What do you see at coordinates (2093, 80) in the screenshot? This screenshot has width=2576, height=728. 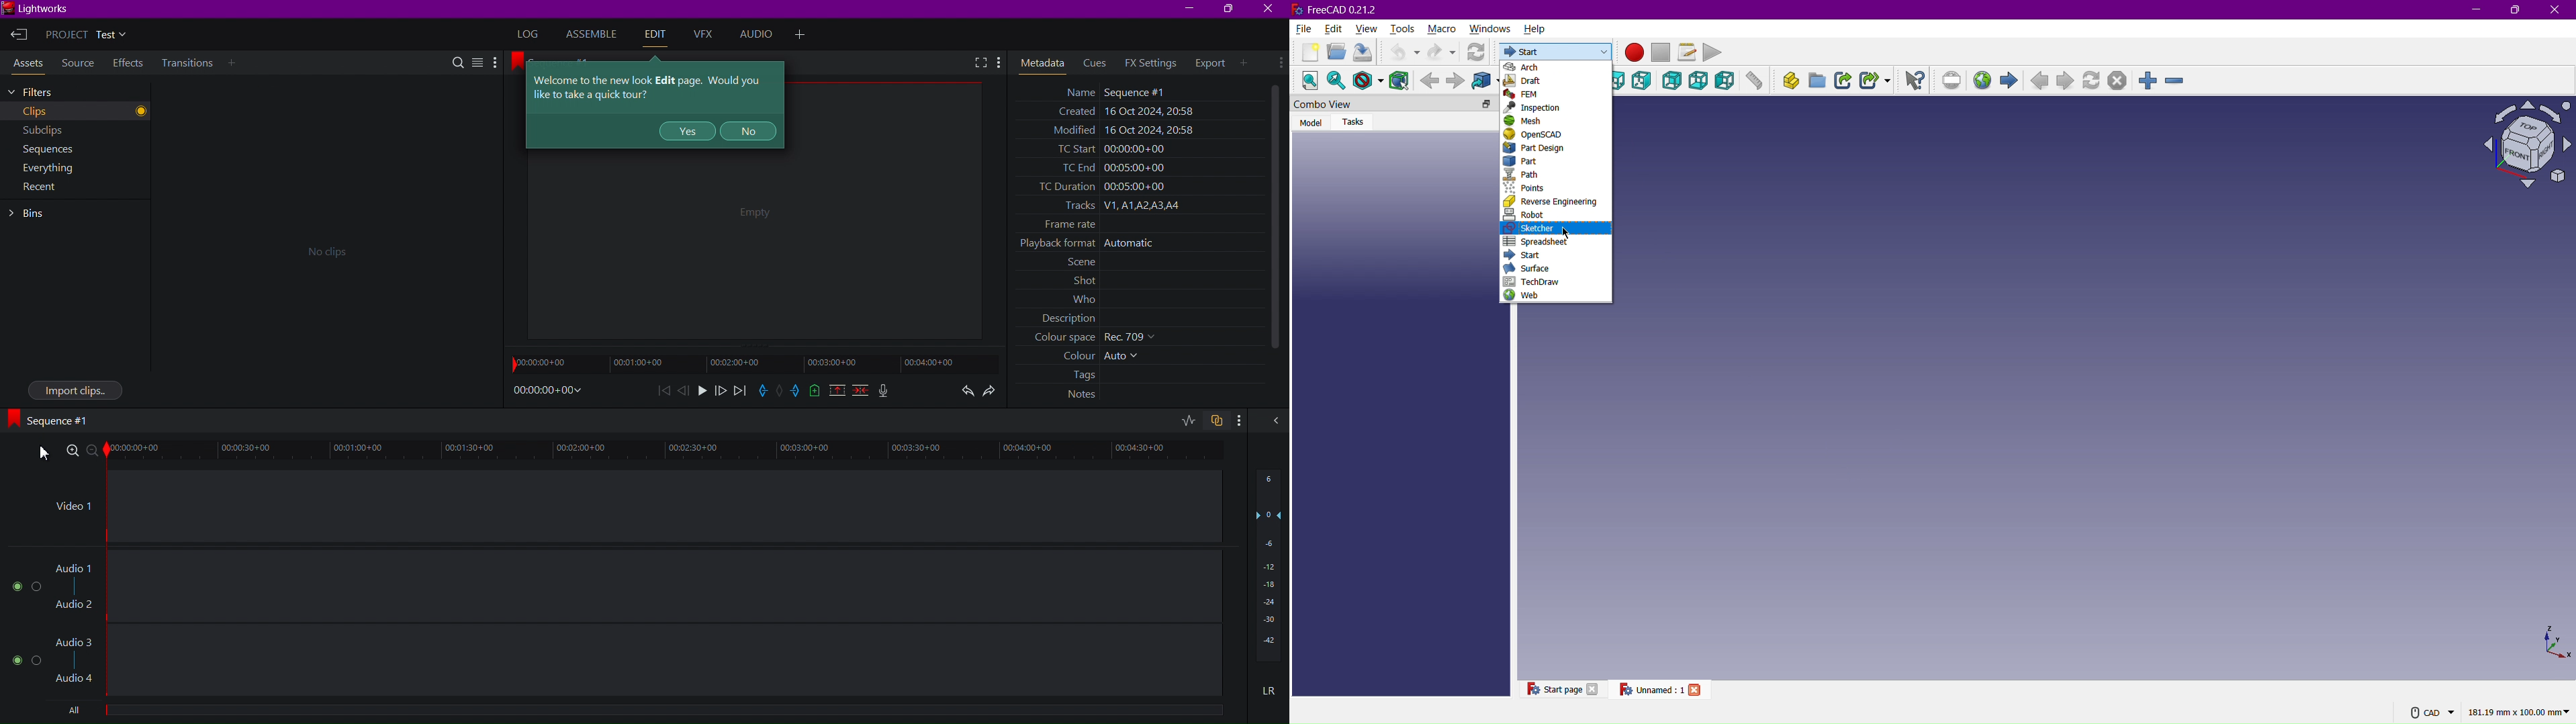 I see `Refresh page` at bounding box center [2093, 80].